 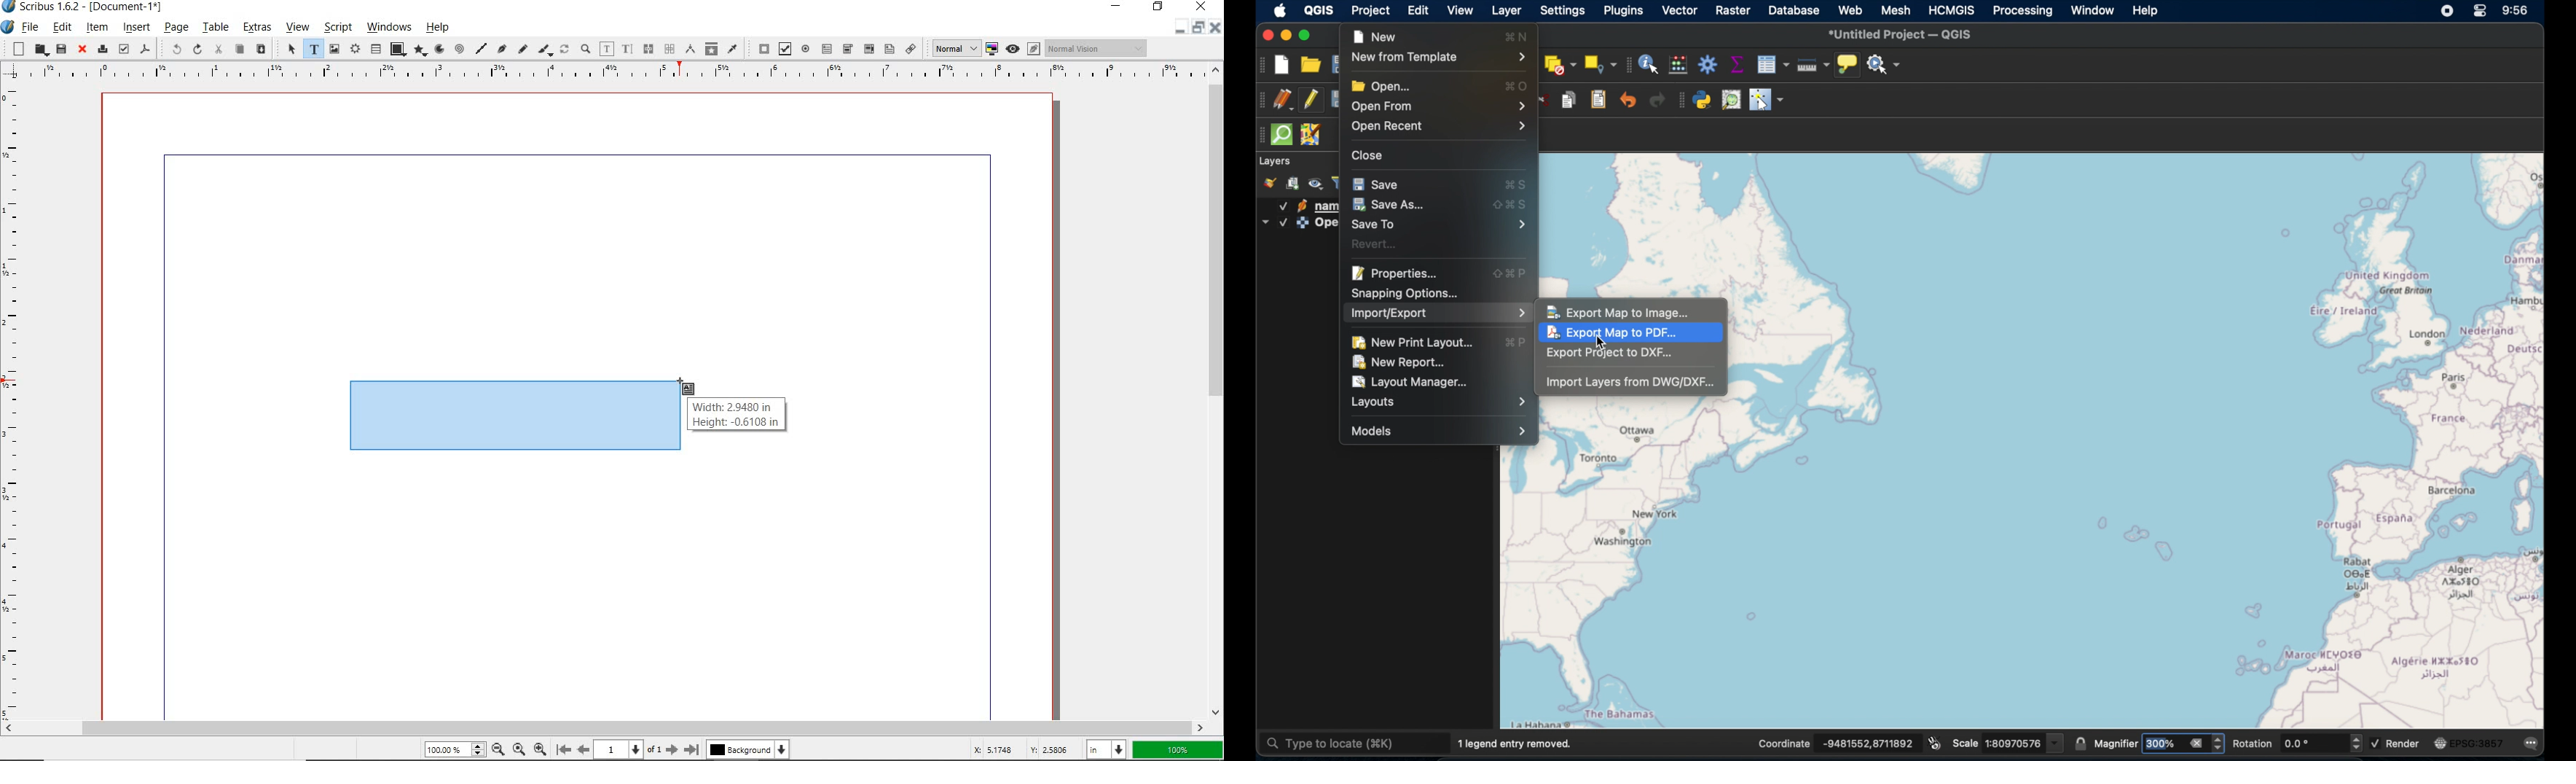 I want to click on Vertical page margin, so click(x=598, y=73).